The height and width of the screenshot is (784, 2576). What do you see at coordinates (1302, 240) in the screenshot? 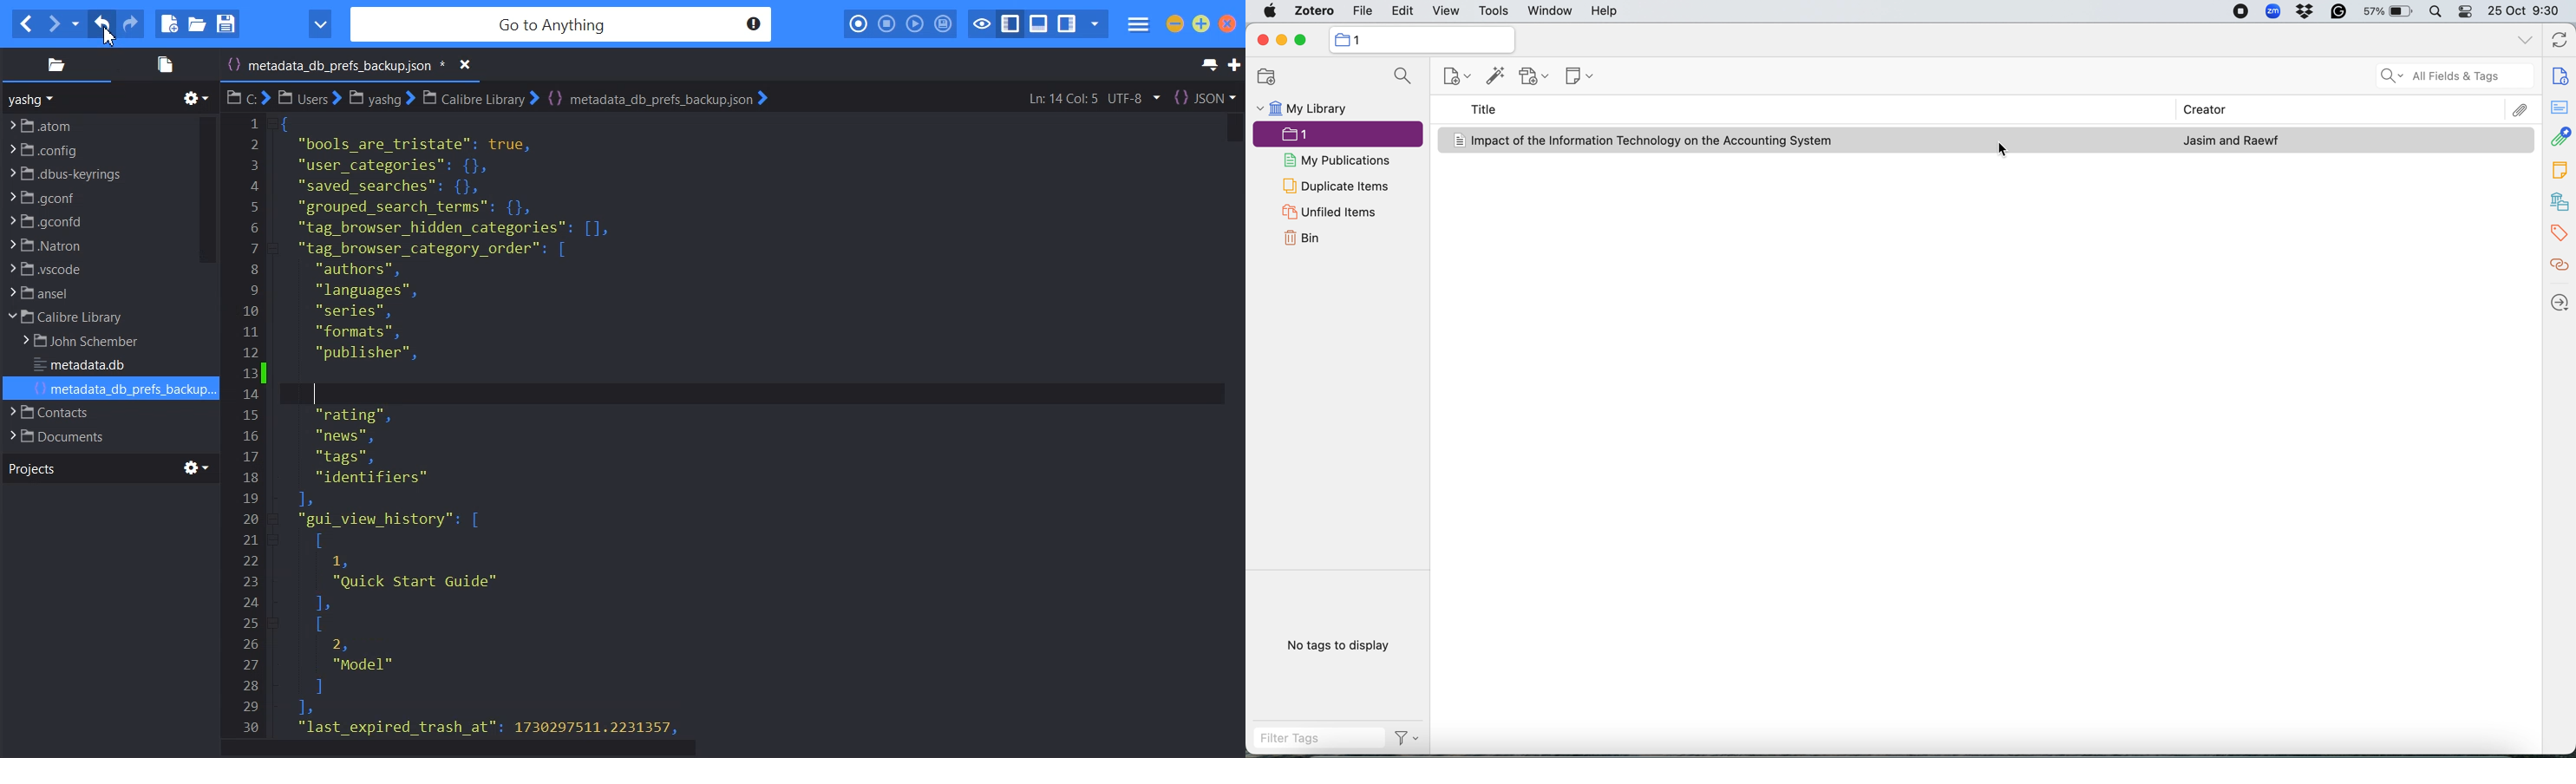
I see `bin` at bounding box center [1302, 240].